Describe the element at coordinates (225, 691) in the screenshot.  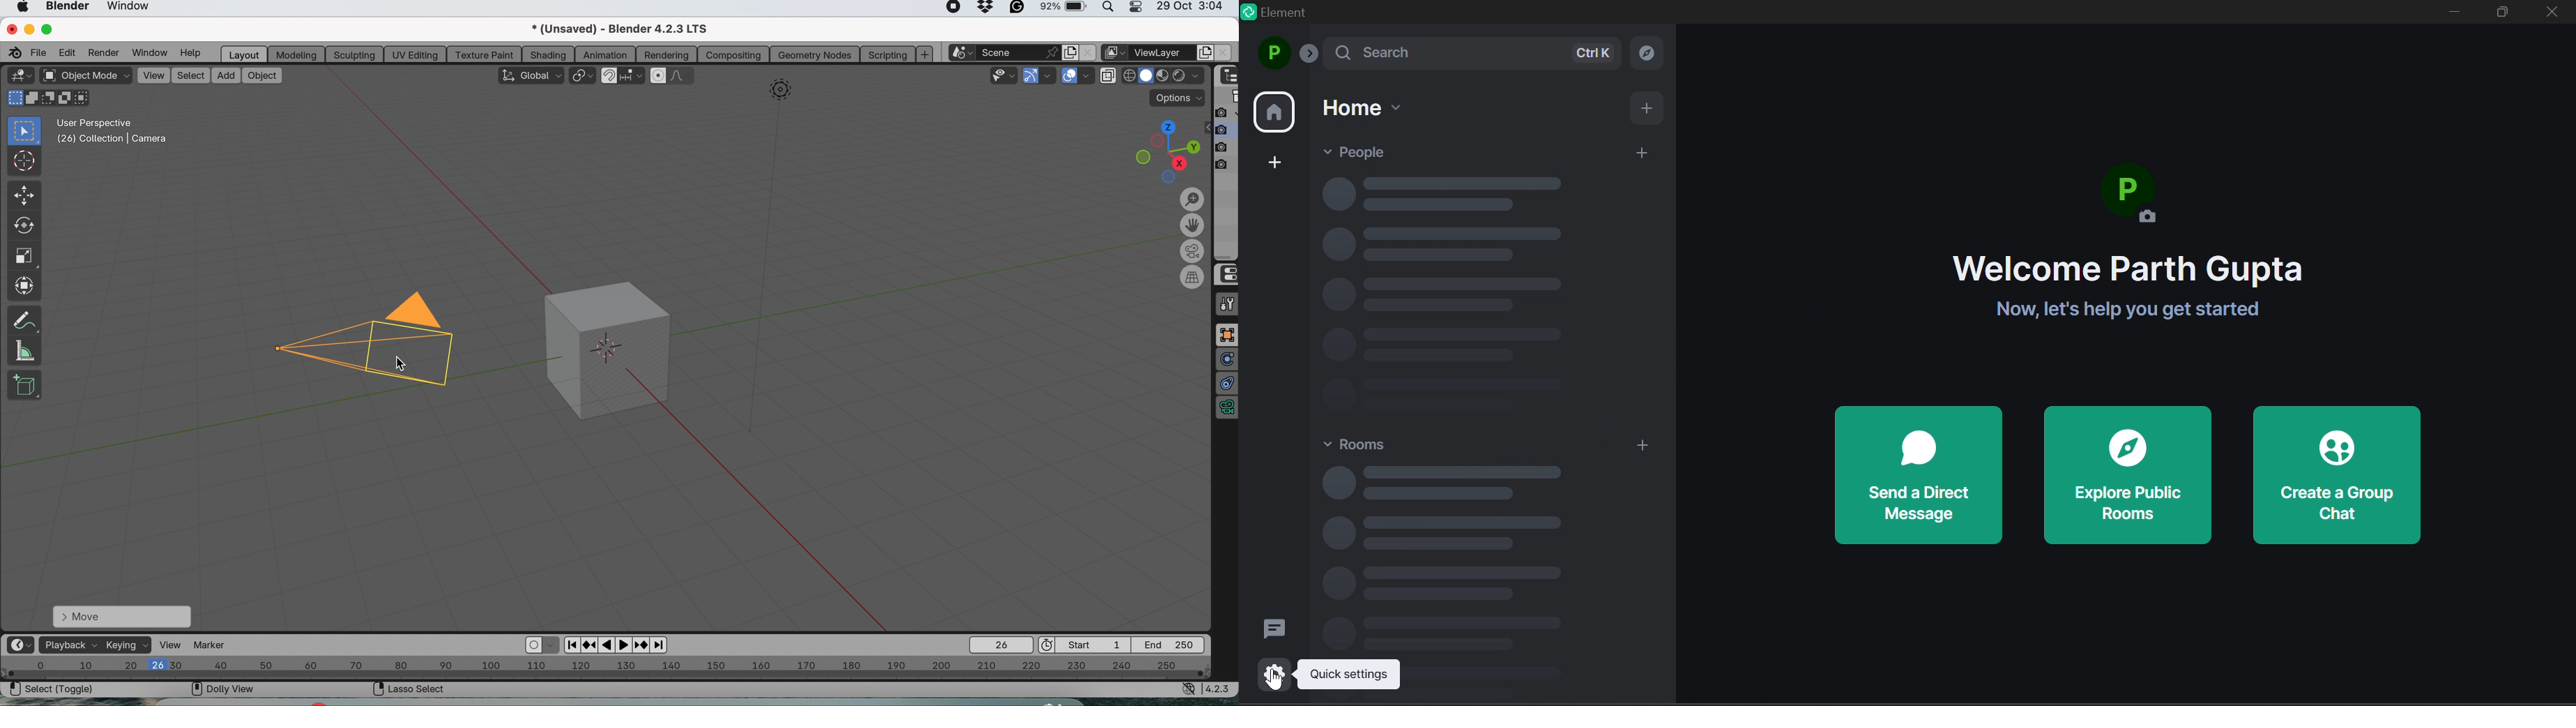
I see `Doly View` at that location.